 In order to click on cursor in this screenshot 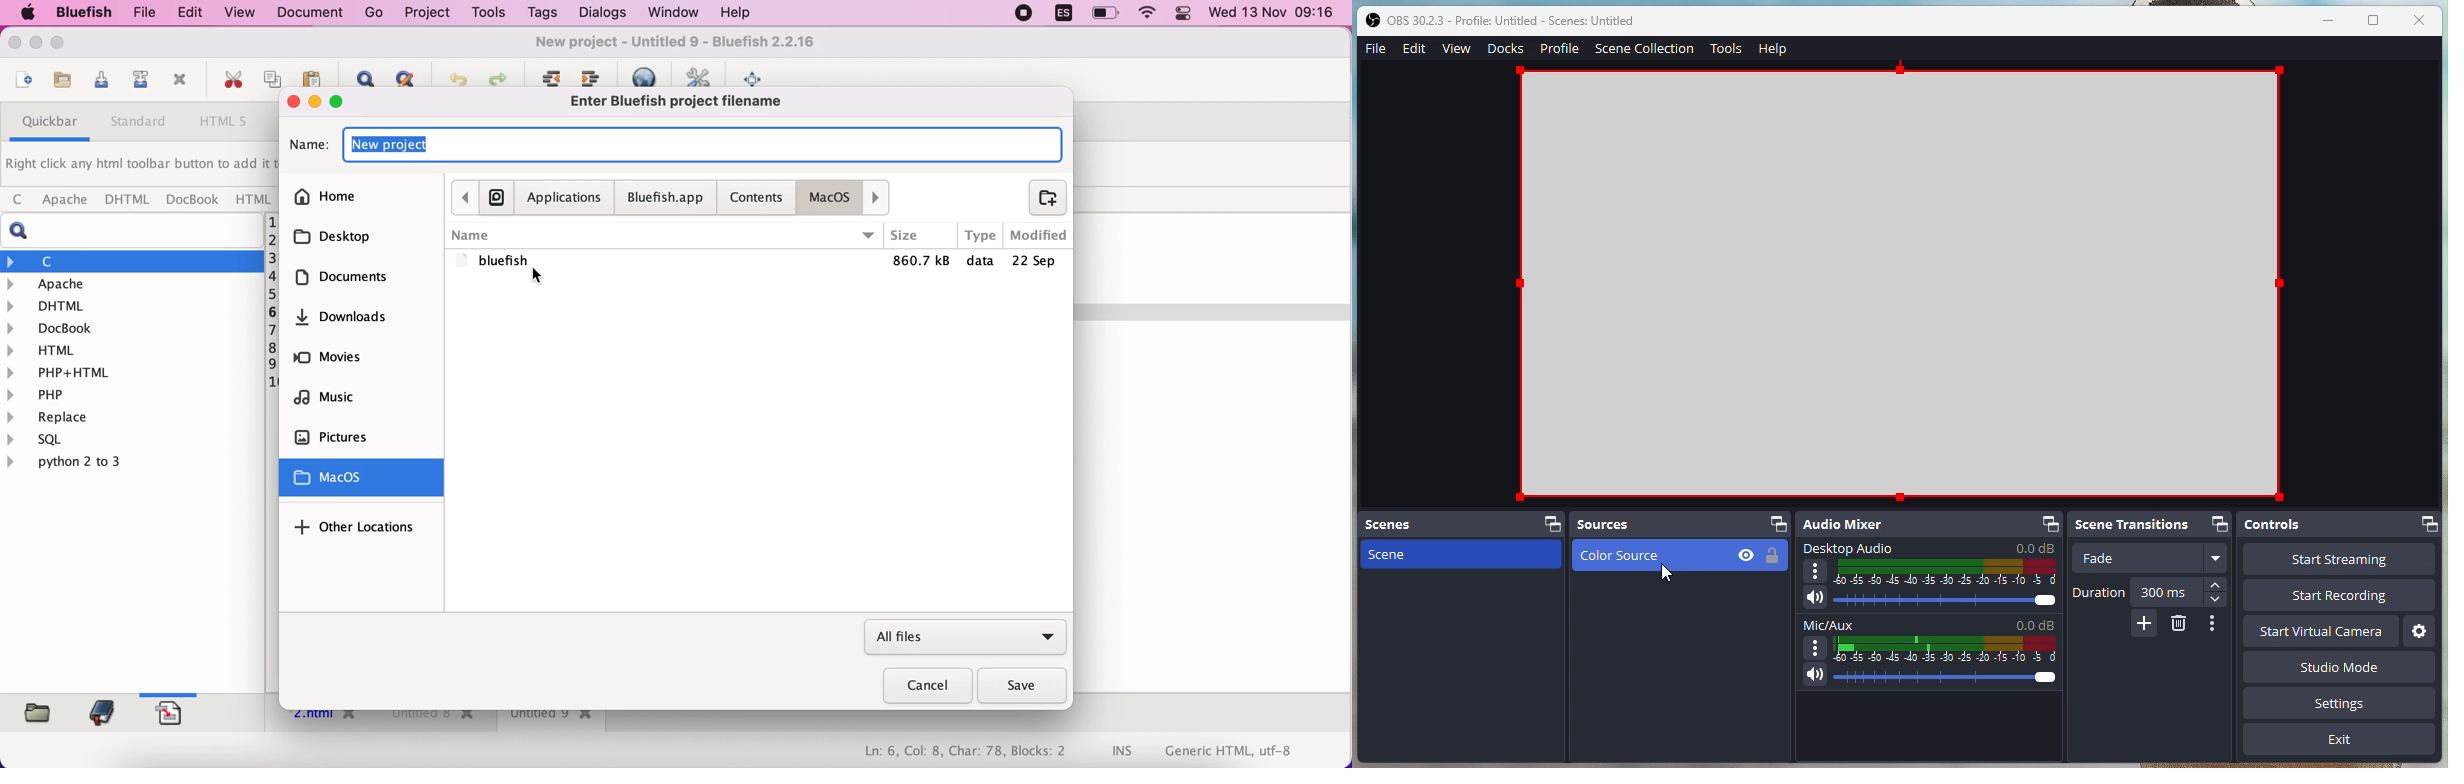, I will do `click(1665, 578)`.